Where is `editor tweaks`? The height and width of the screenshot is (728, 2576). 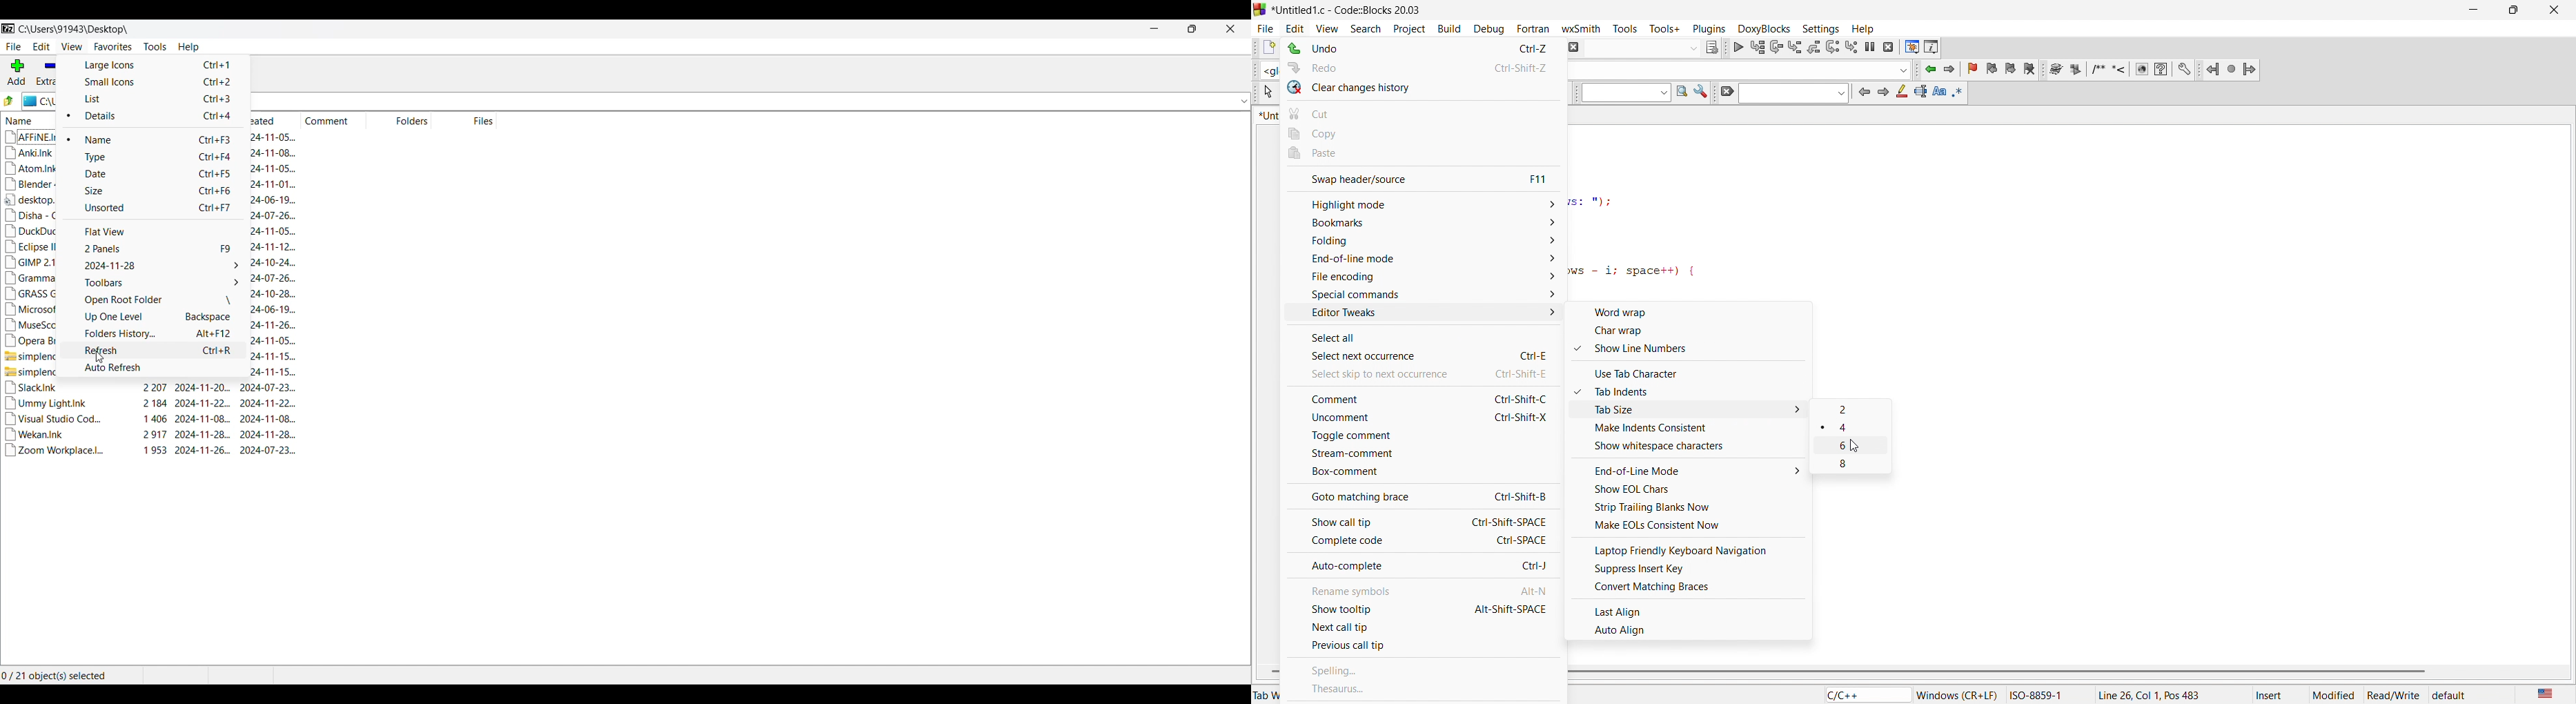 editor tweaks is located at coordinates (1421, 317).